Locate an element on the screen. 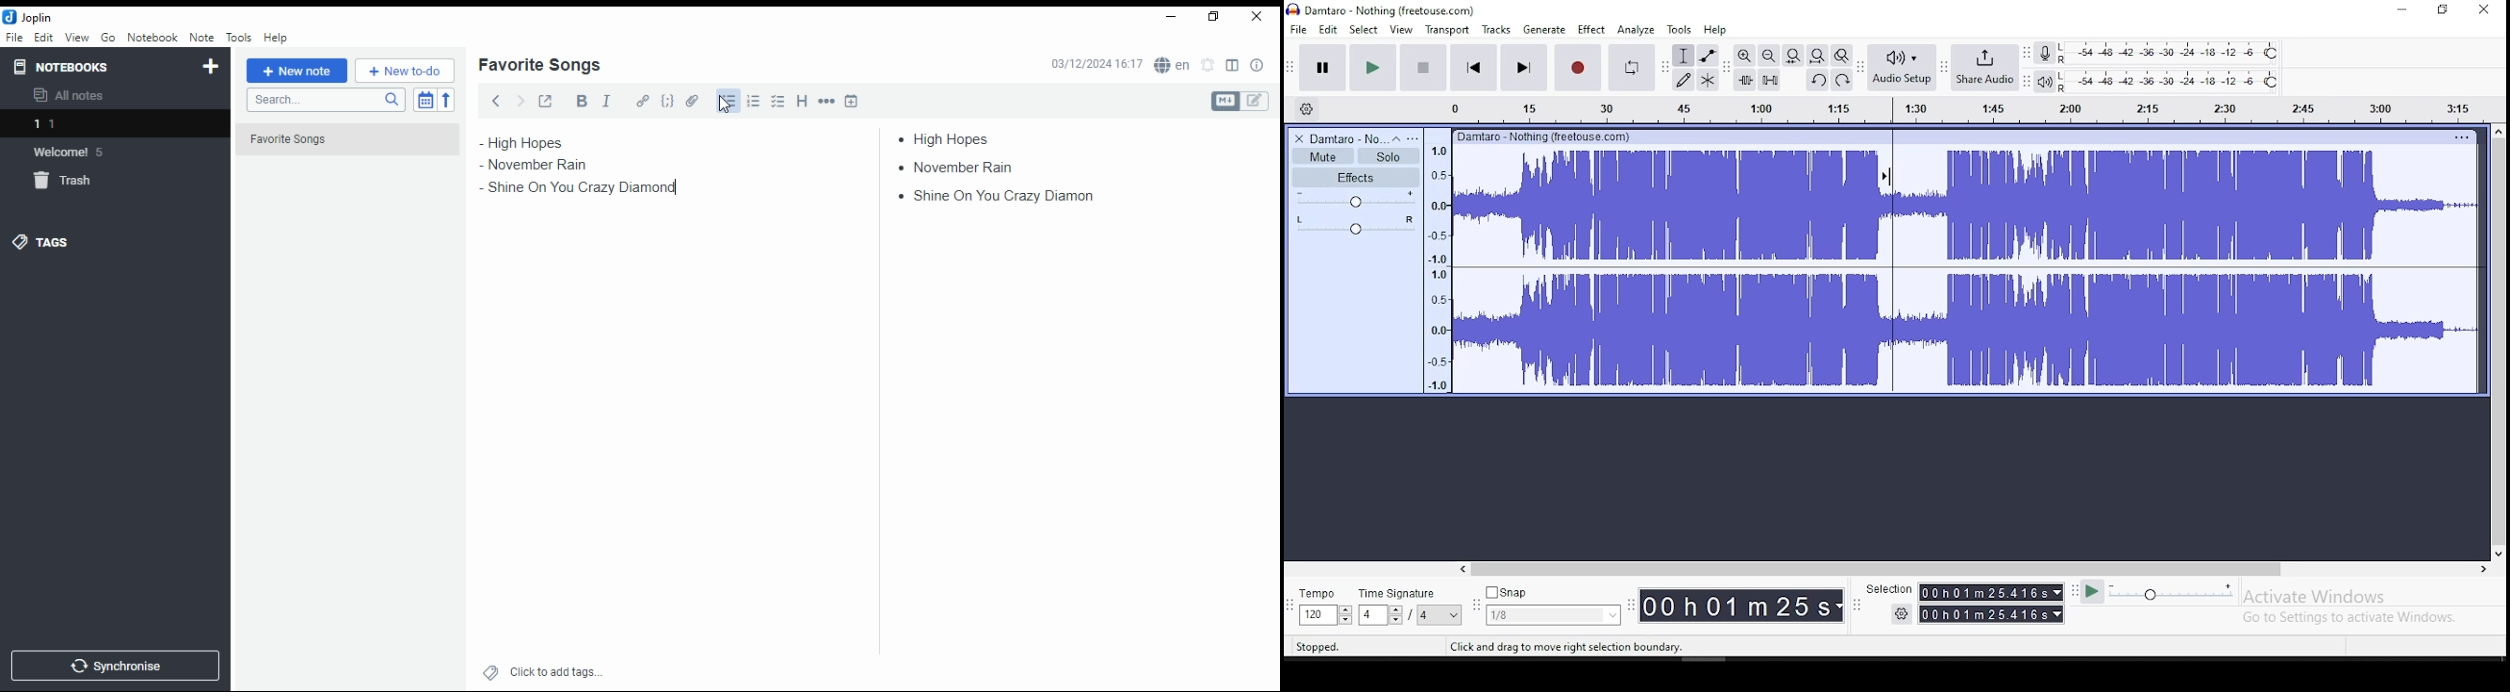  tools is located at coordinates (1680, 31).